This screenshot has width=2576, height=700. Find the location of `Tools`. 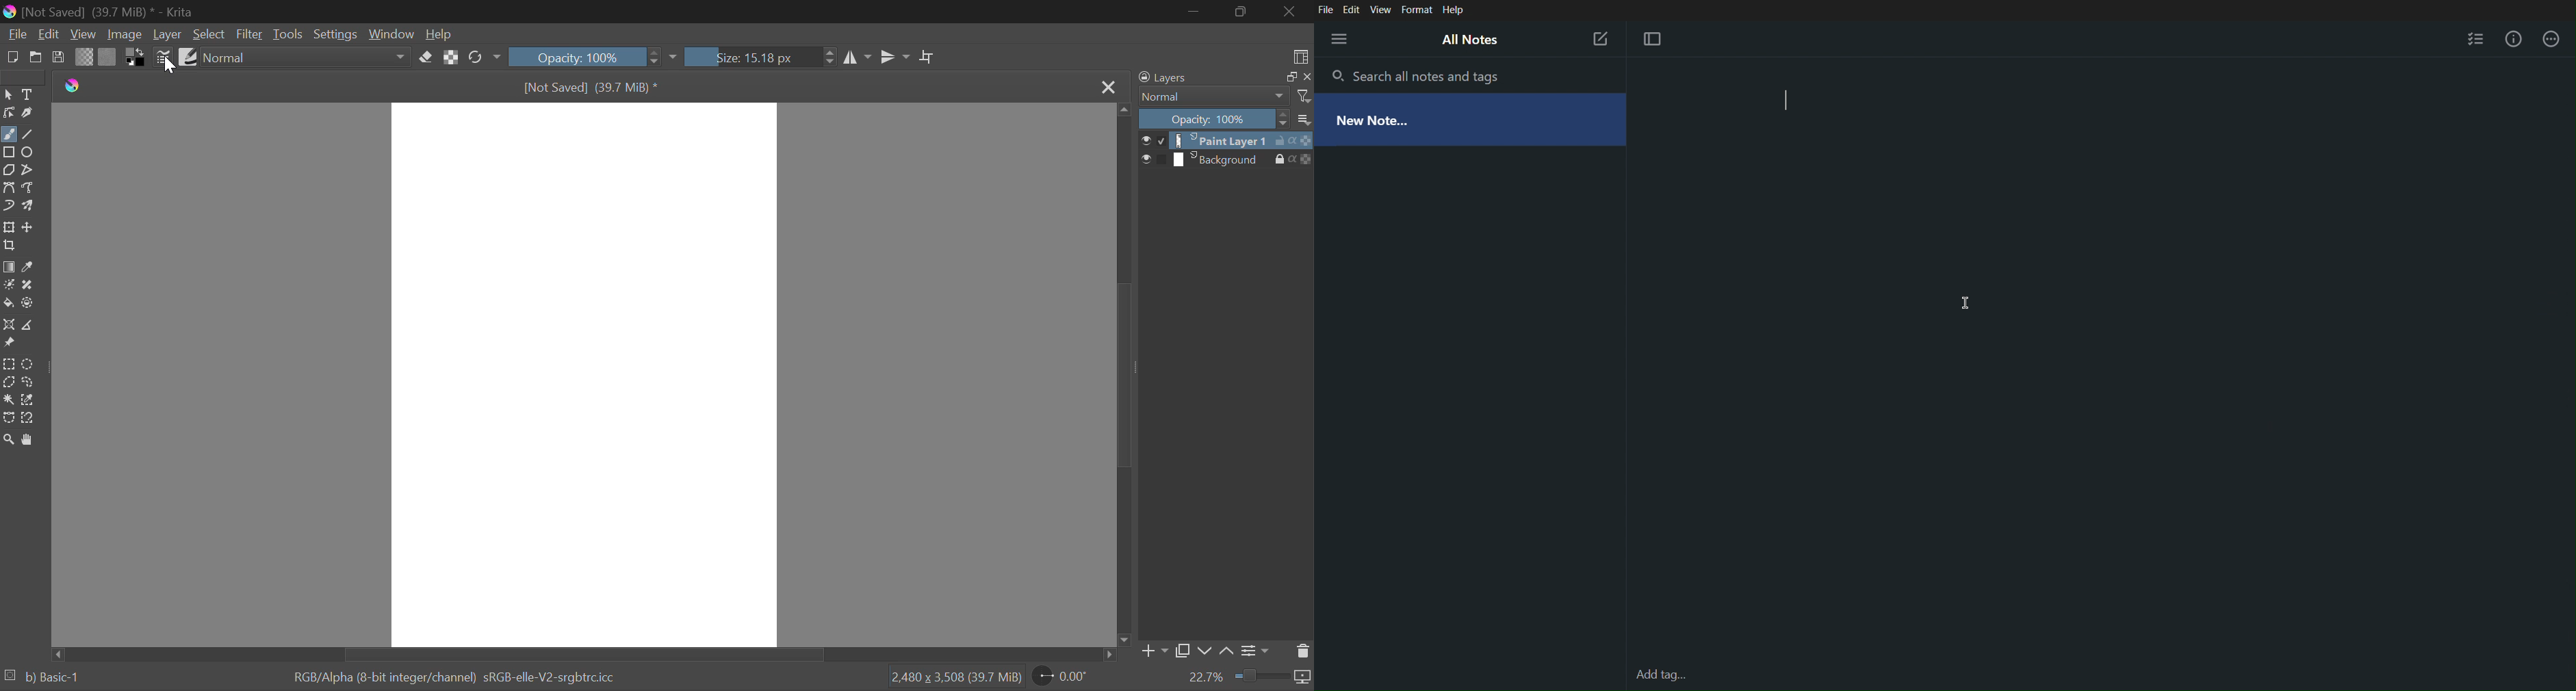

Tools is located at coordinates (288, 32).